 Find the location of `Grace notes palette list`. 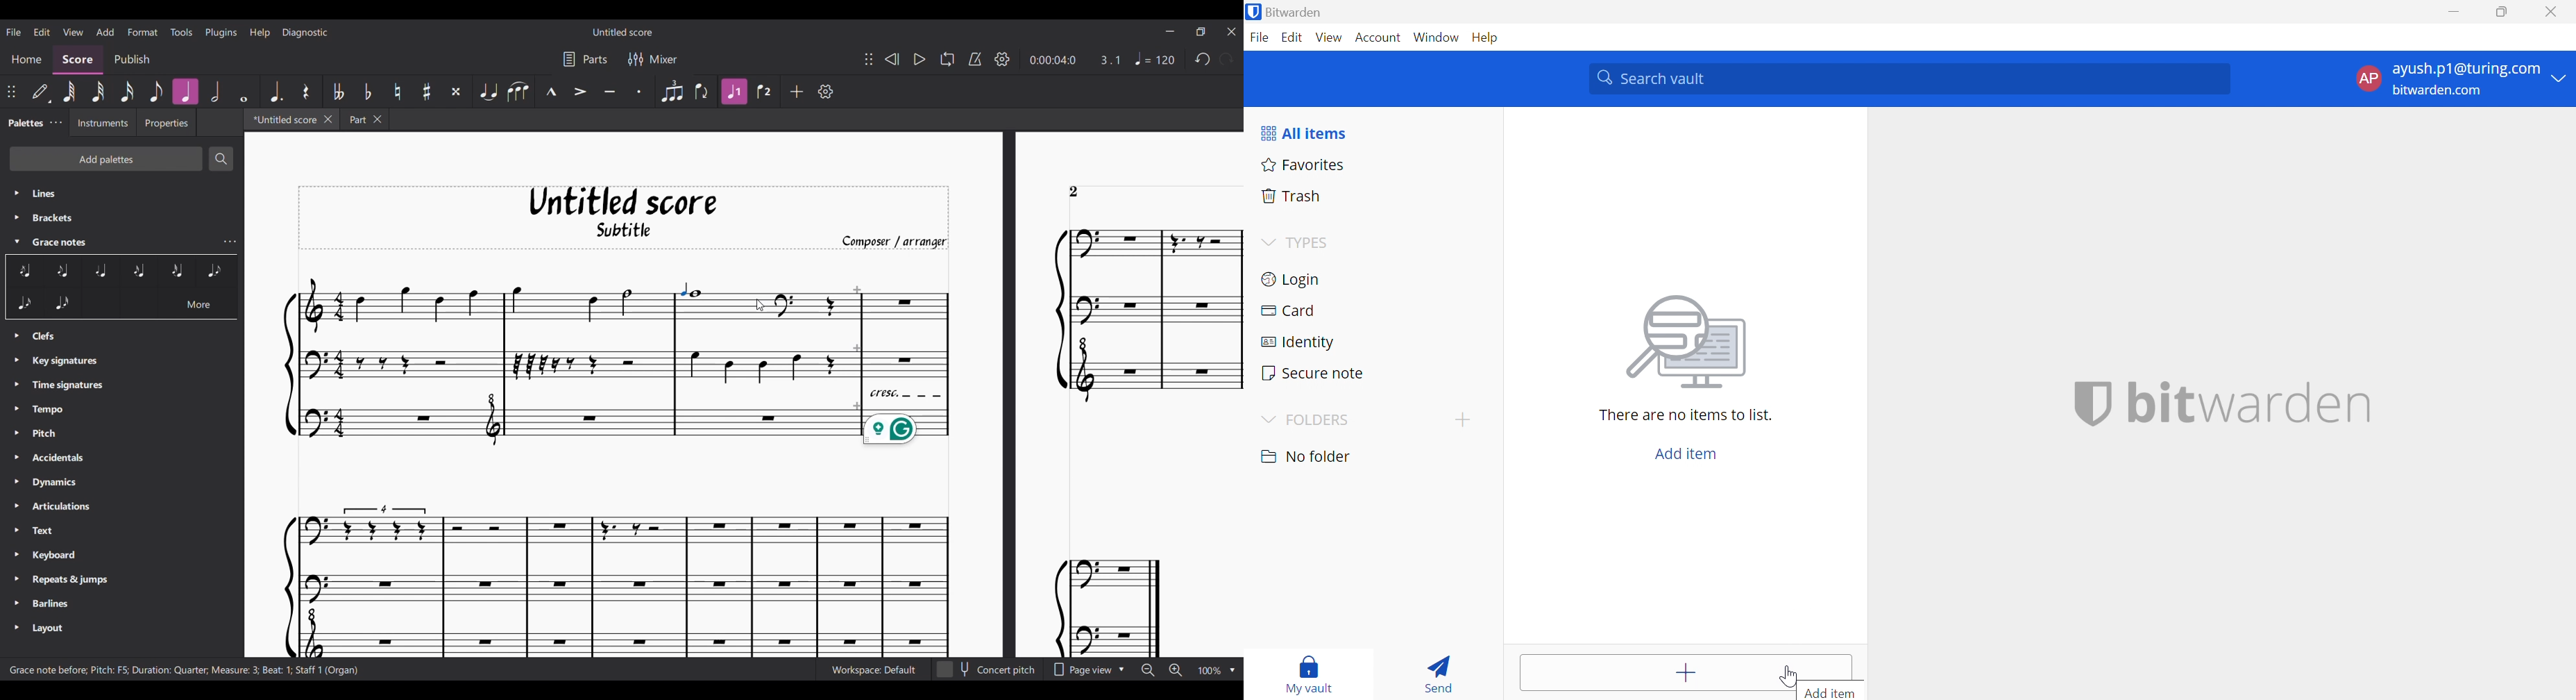

Grace notes palette list is located at coordinates (230, 242).